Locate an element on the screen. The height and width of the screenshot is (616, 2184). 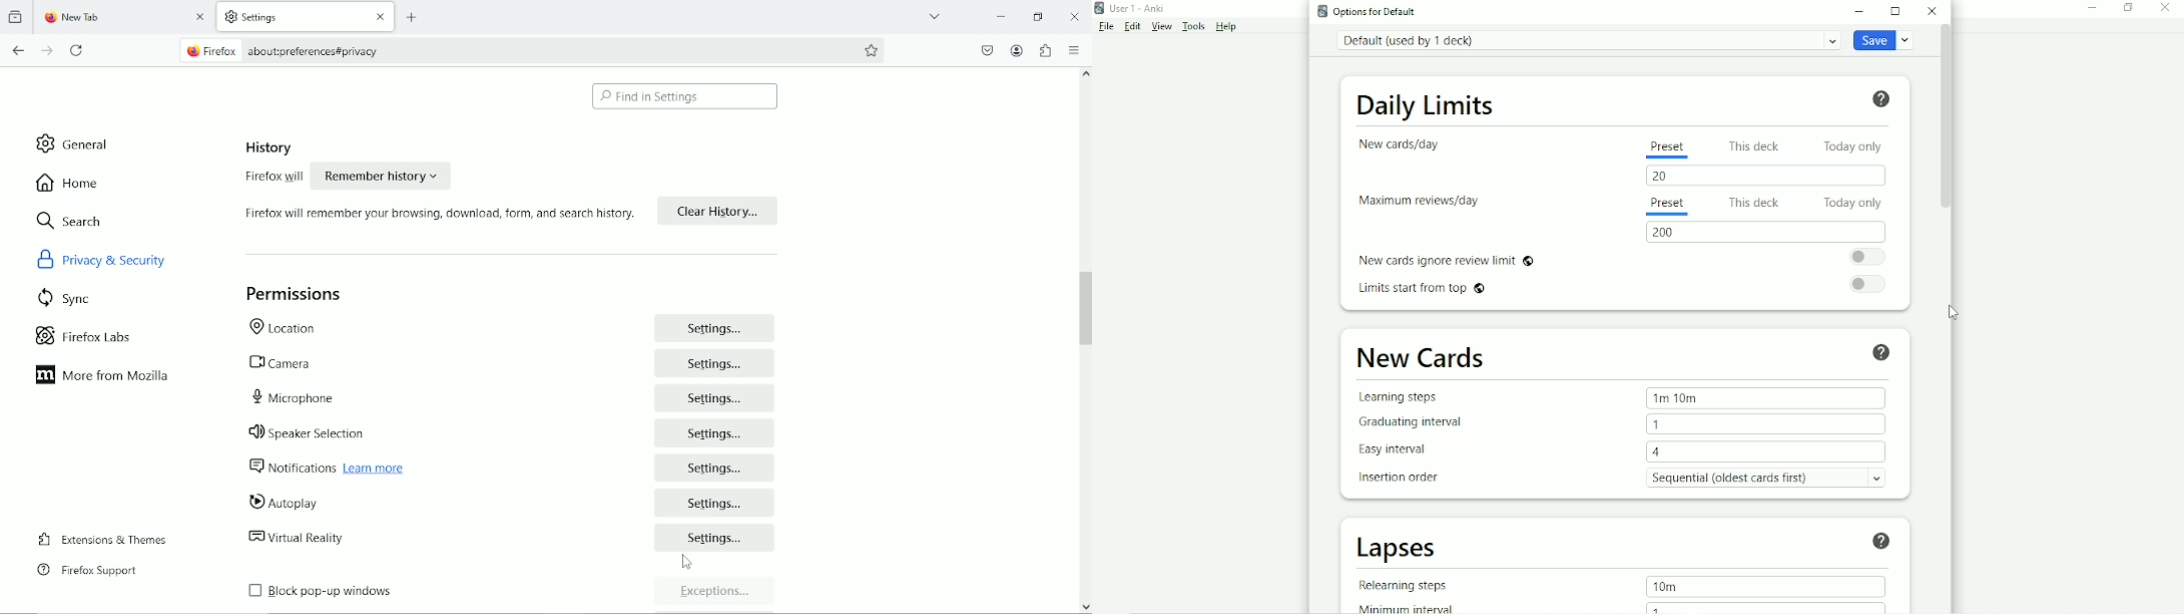
Edit is located at coordinates (1133, 26).